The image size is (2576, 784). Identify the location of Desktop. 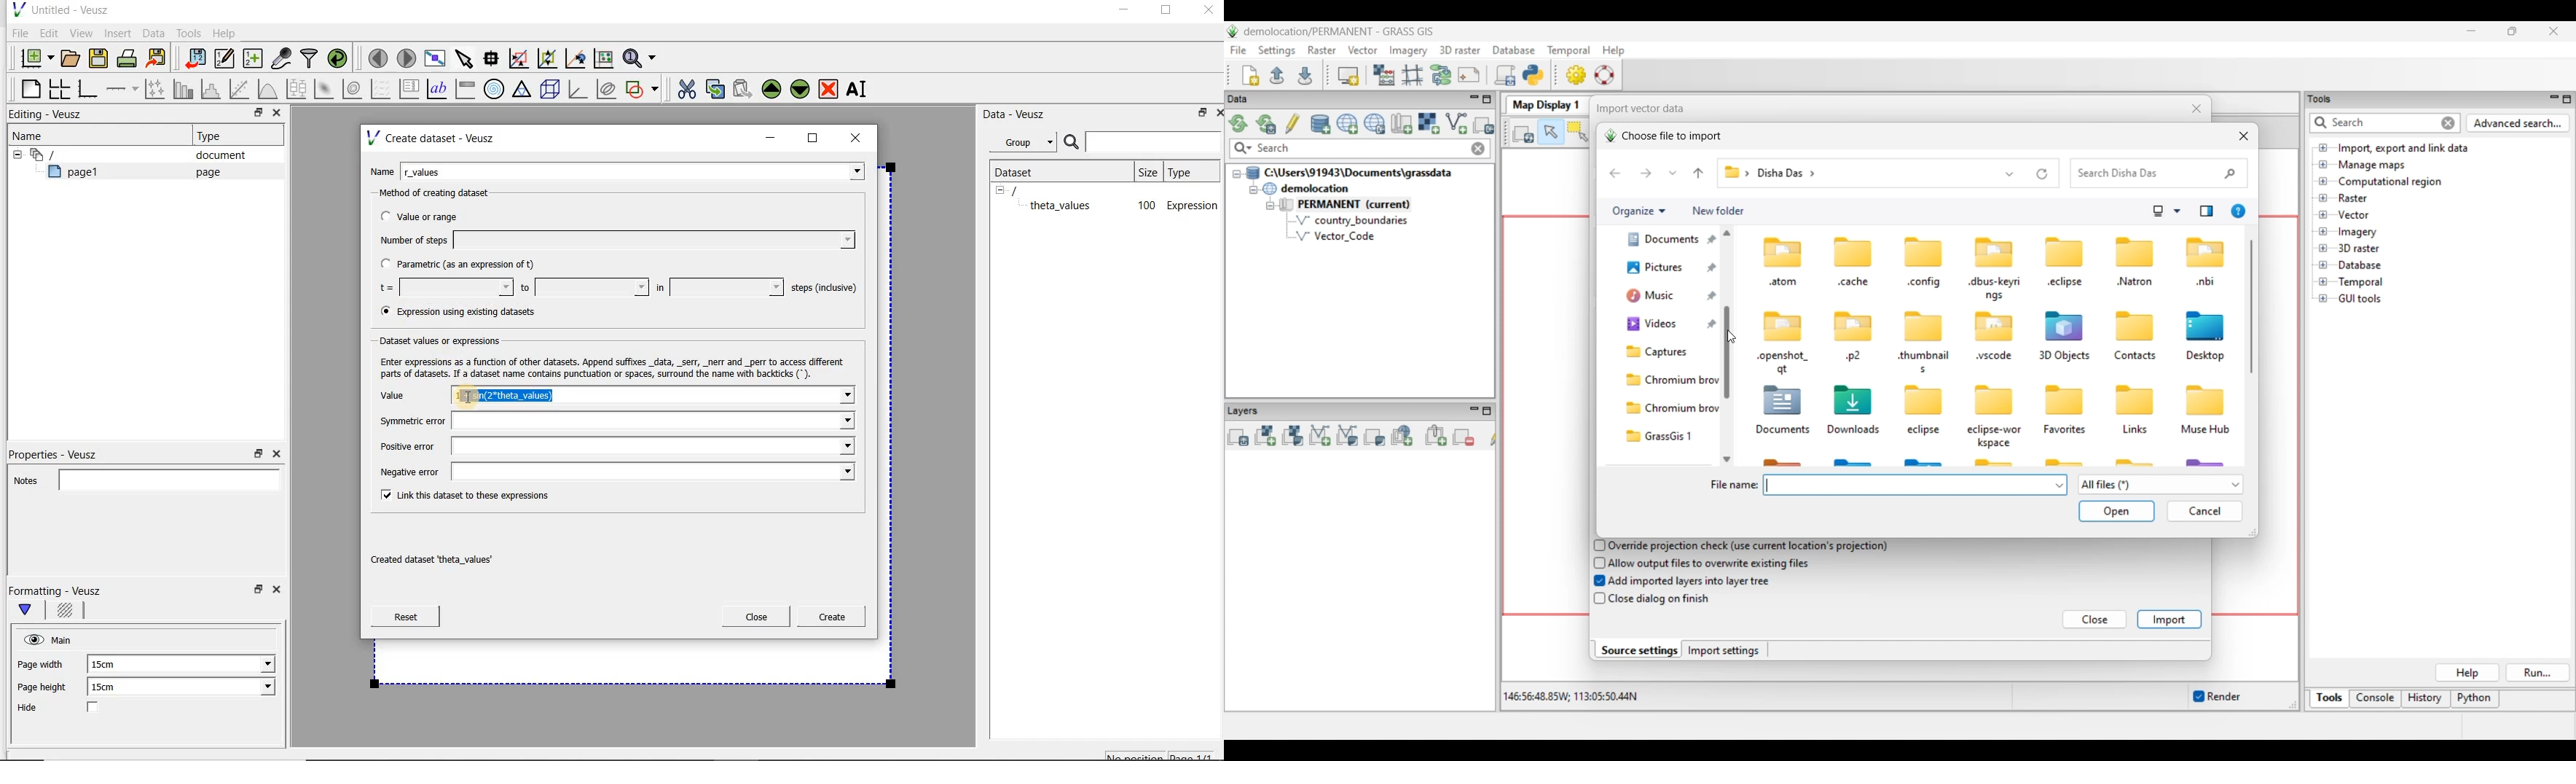
(2208, 357).